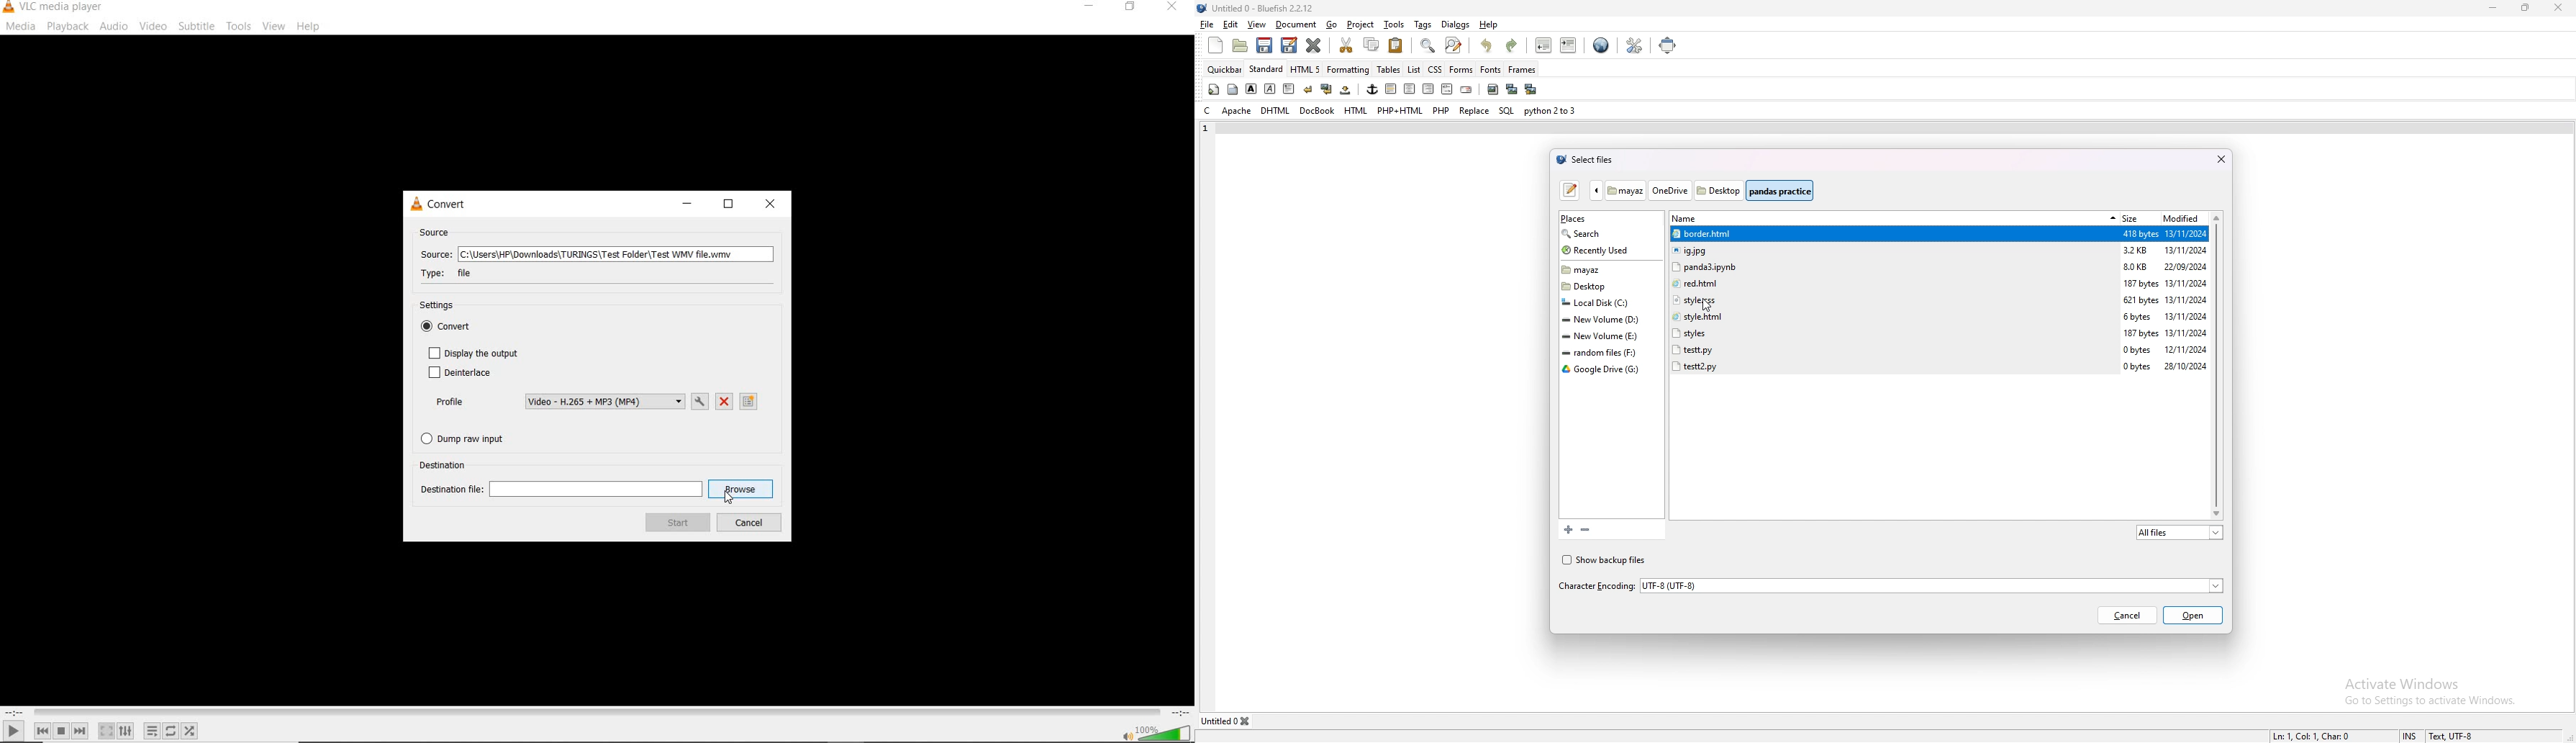  Describe the element at coordinates (1607, 271) in the screenshot. I see `folder` at that location.